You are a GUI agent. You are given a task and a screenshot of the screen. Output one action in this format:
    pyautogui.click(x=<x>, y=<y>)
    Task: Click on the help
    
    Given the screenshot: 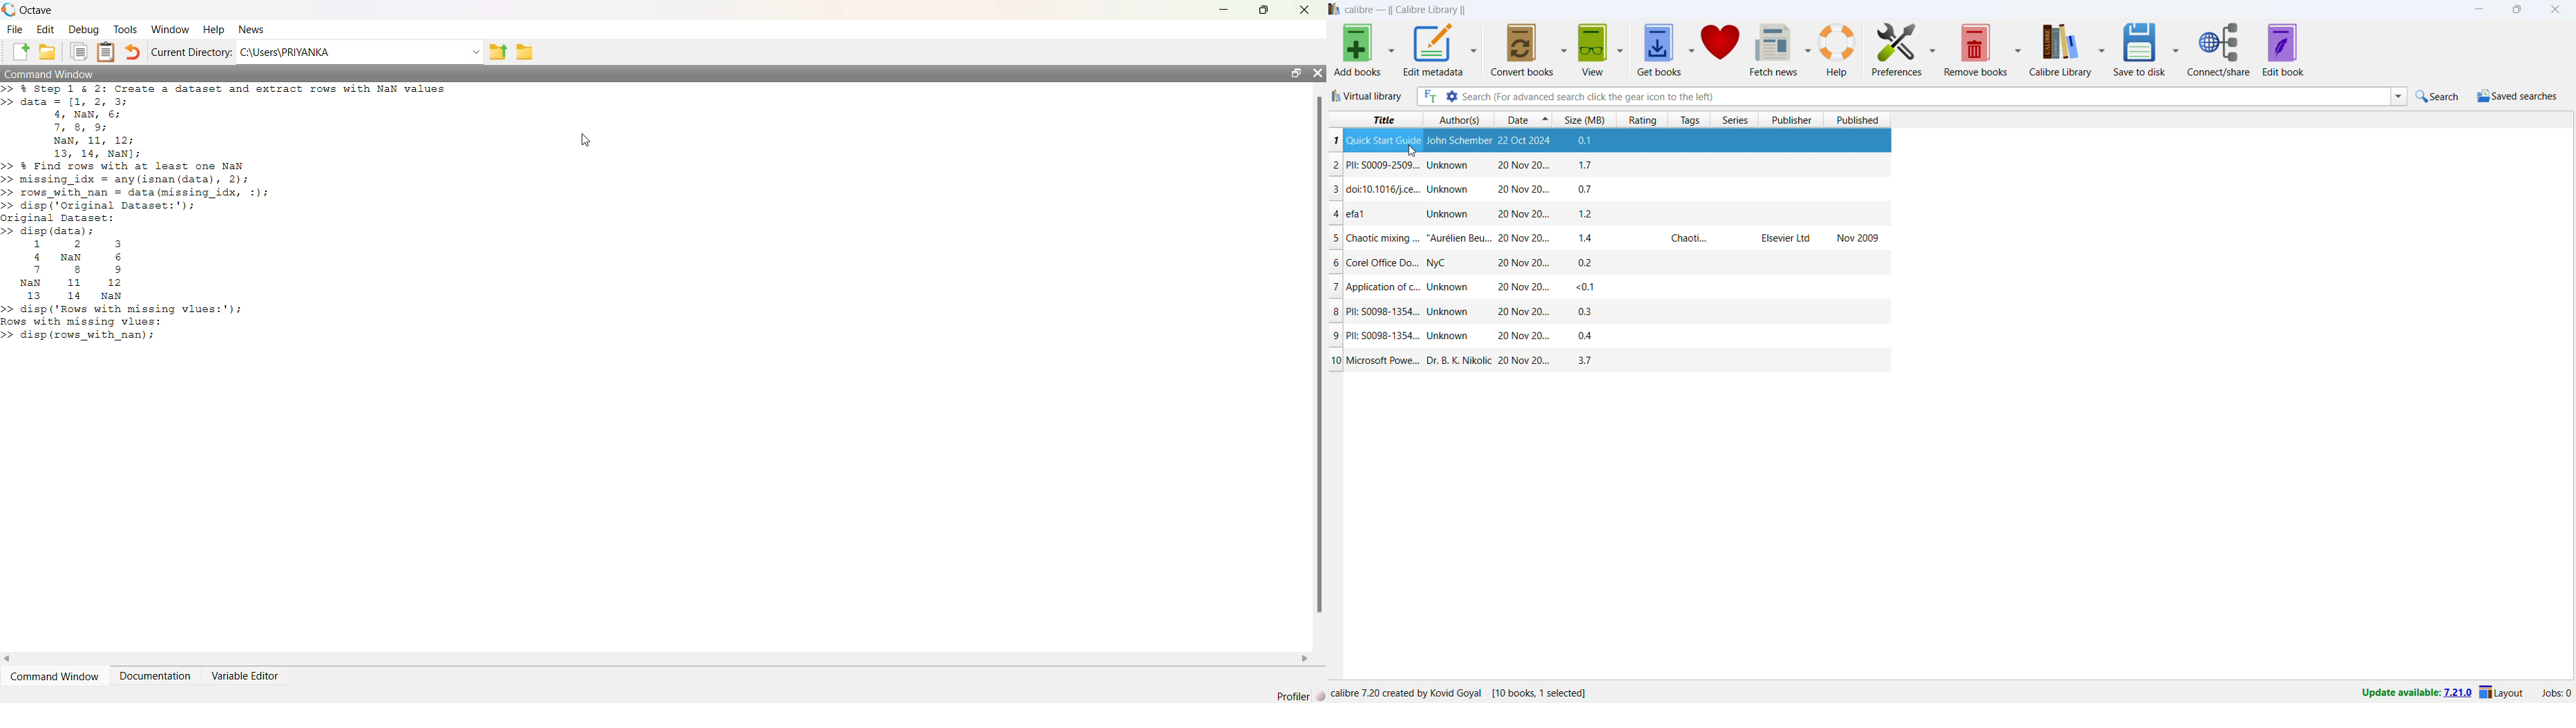 What is the action you would take?
    pyautogui.click(x=1837, y=50)
    